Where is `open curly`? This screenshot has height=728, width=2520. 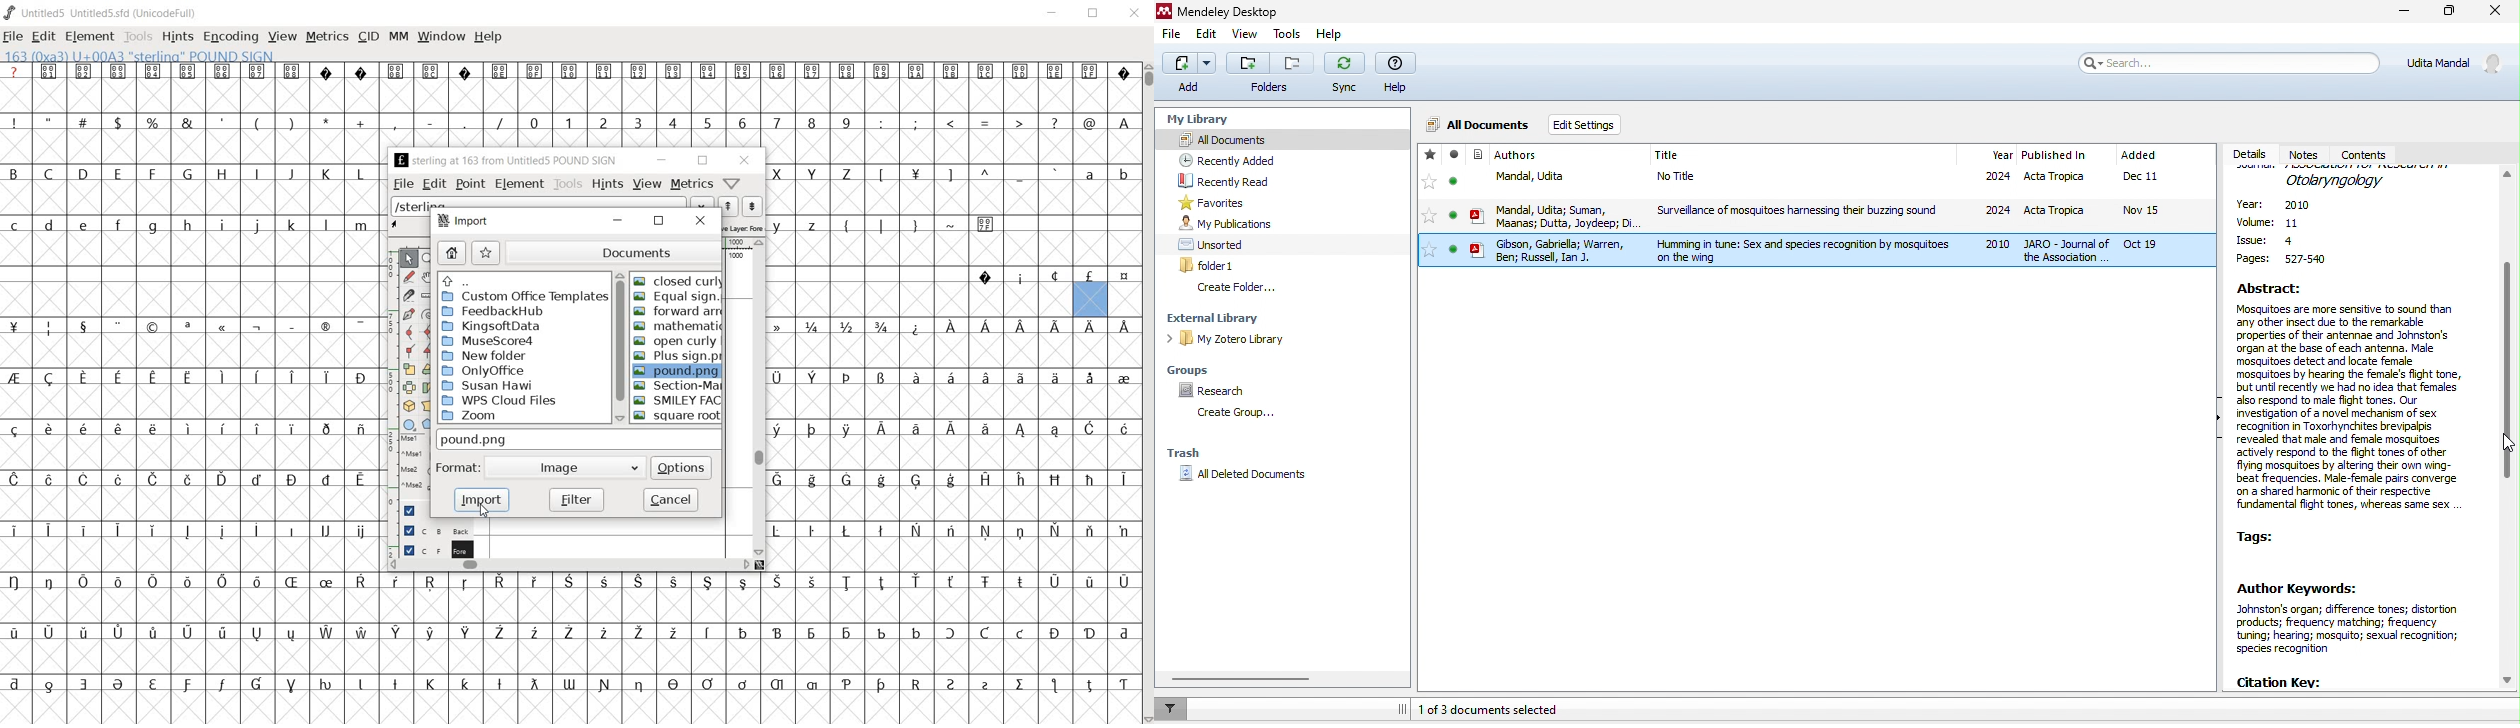
open curly is located at coordinates (676, 340).